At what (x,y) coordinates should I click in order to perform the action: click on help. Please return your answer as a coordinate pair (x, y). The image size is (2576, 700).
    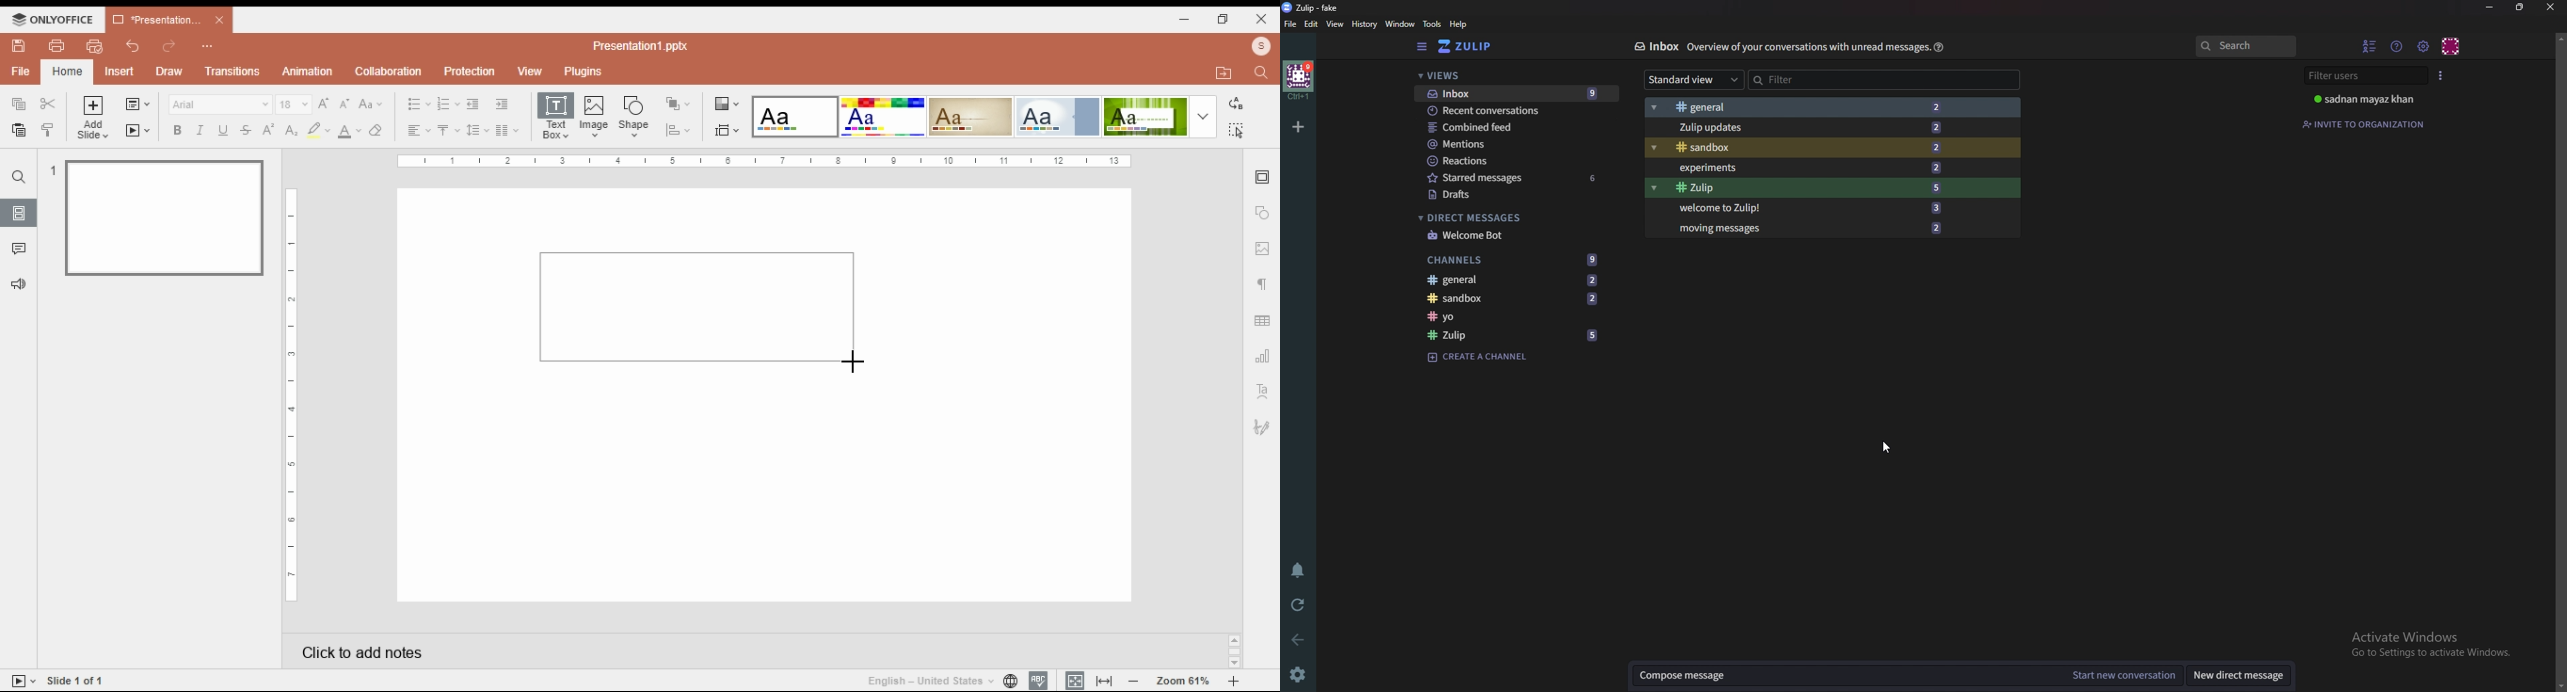
    Looking at the image, I should click on (1458, 23).